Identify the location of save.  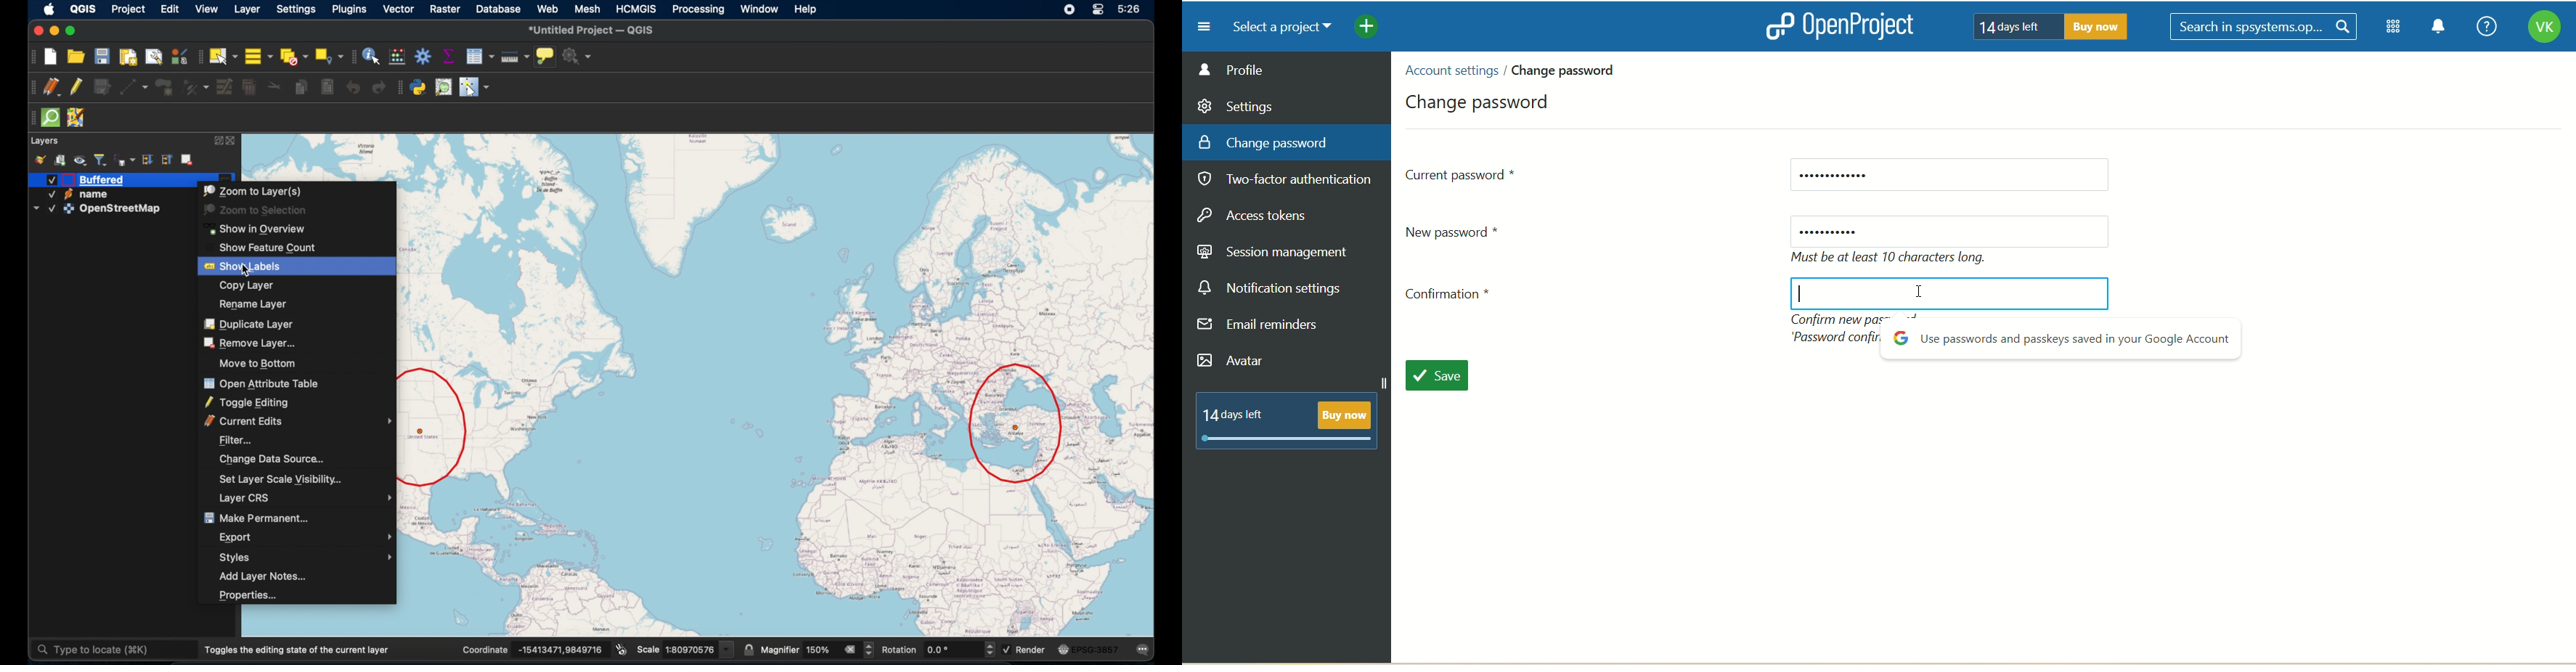
(1445, 378).